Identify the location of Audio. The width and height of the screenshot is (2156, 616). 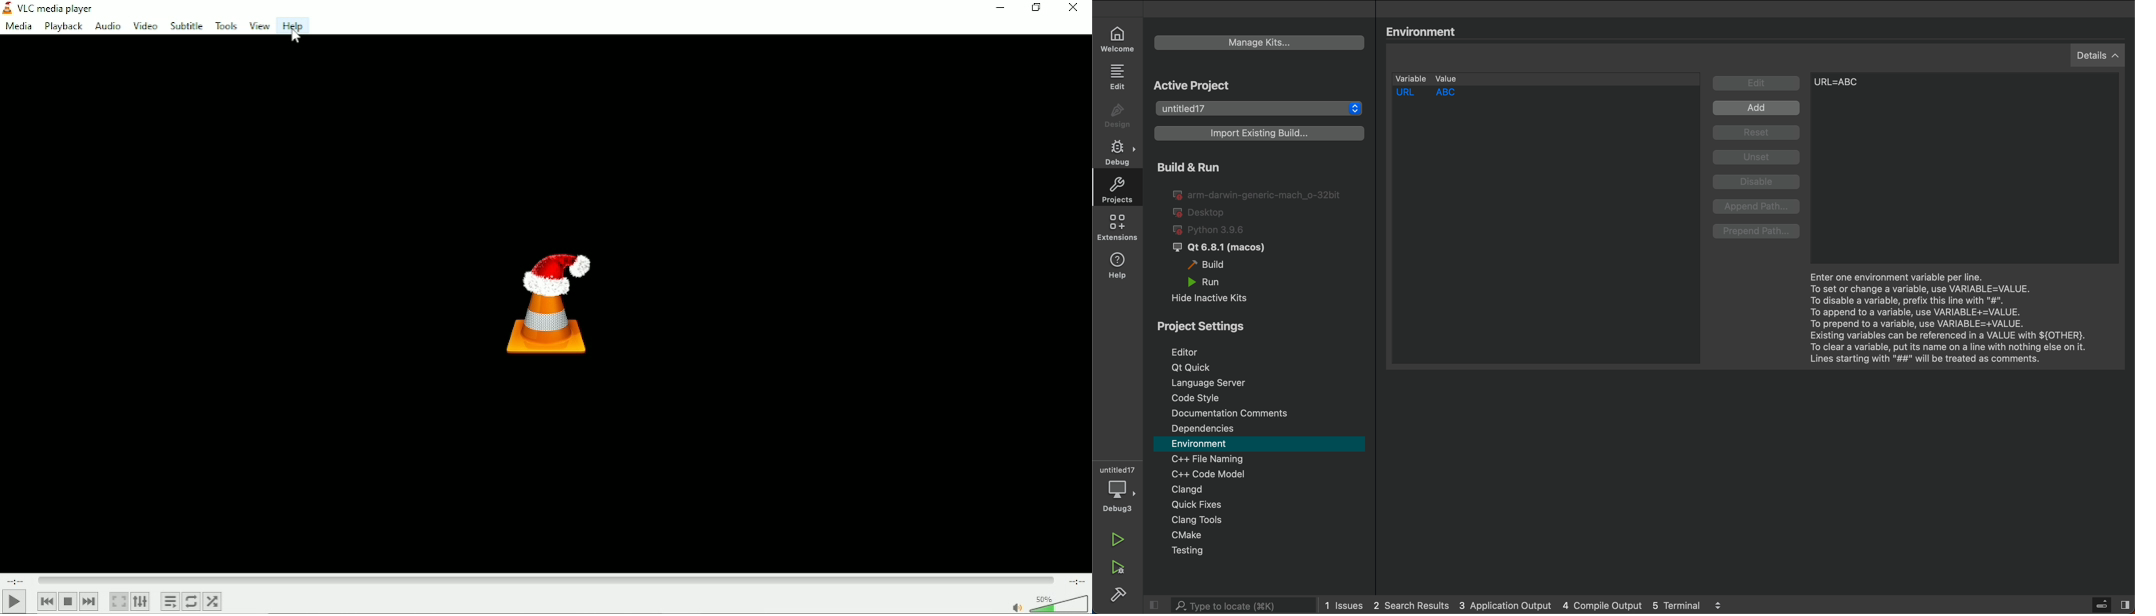
(108, 27).